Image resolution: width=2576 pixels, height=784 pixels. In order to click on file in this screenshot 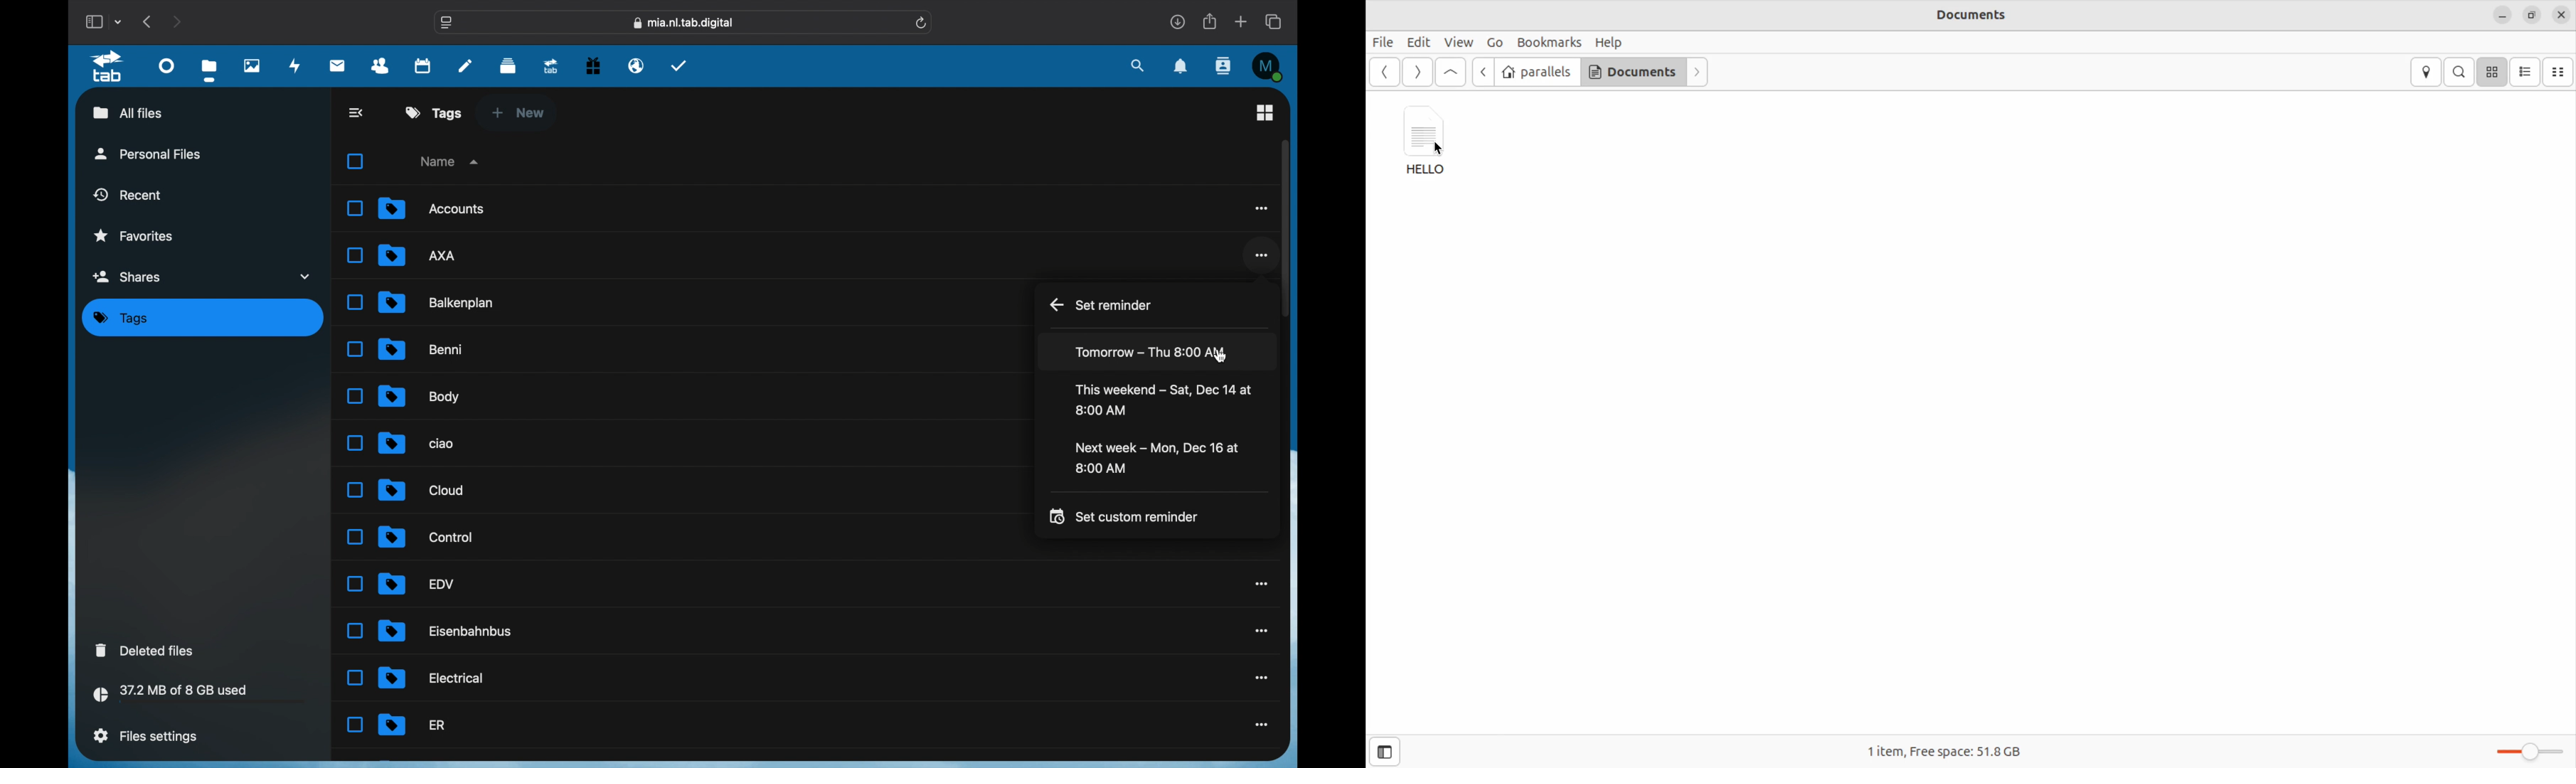, I will do `click(425, 538)`.